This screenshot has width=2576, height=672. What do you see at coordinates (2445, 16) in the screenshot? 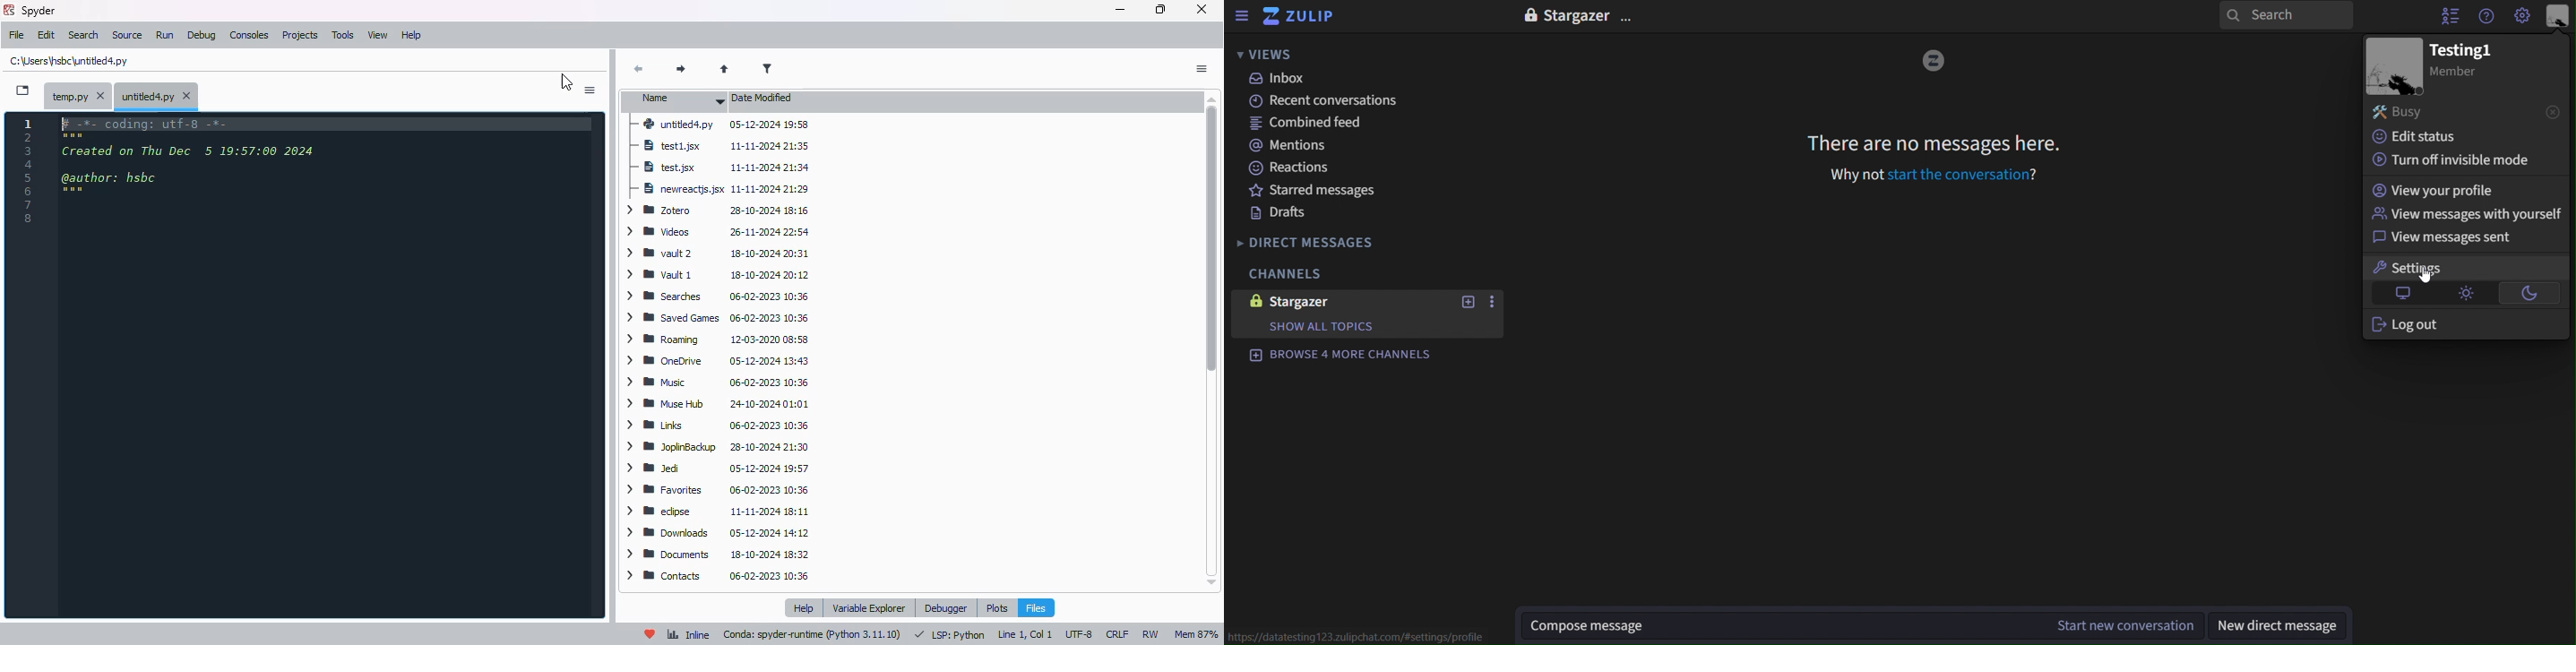
I see `hide user list` at bounding box center [2445, 16].